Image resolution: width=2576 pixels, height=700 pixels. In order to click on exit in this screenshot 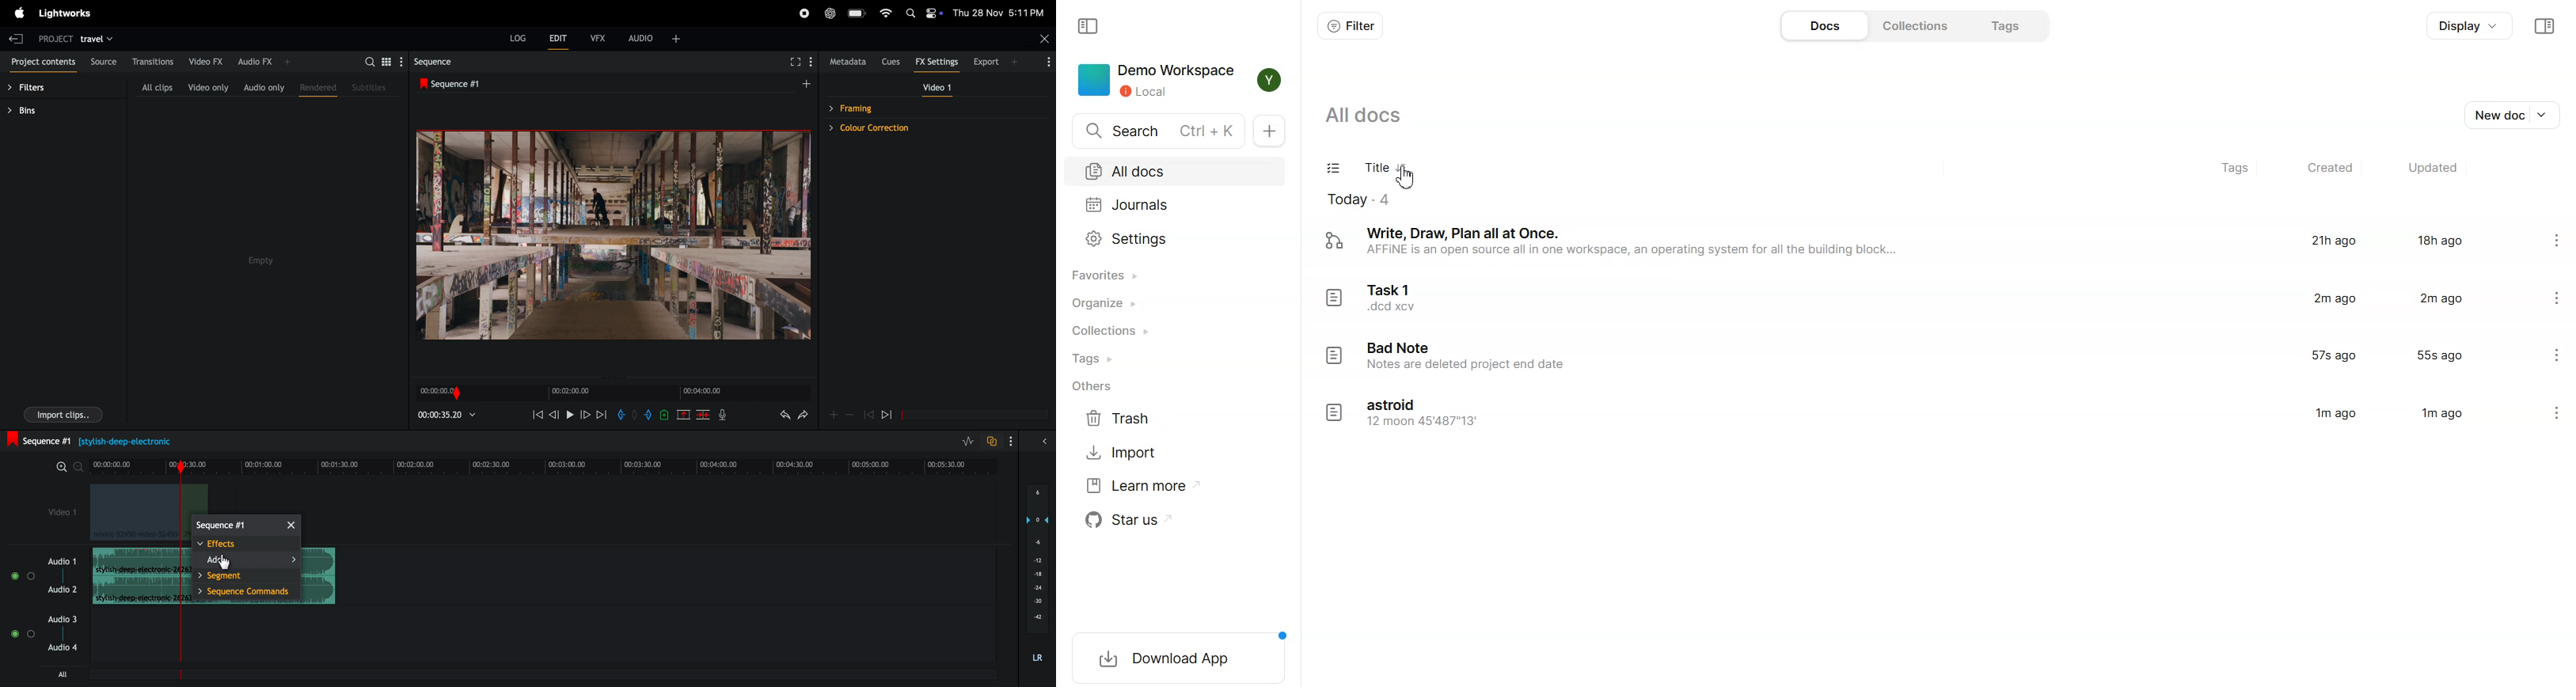, I will do `click(16, 37)`.